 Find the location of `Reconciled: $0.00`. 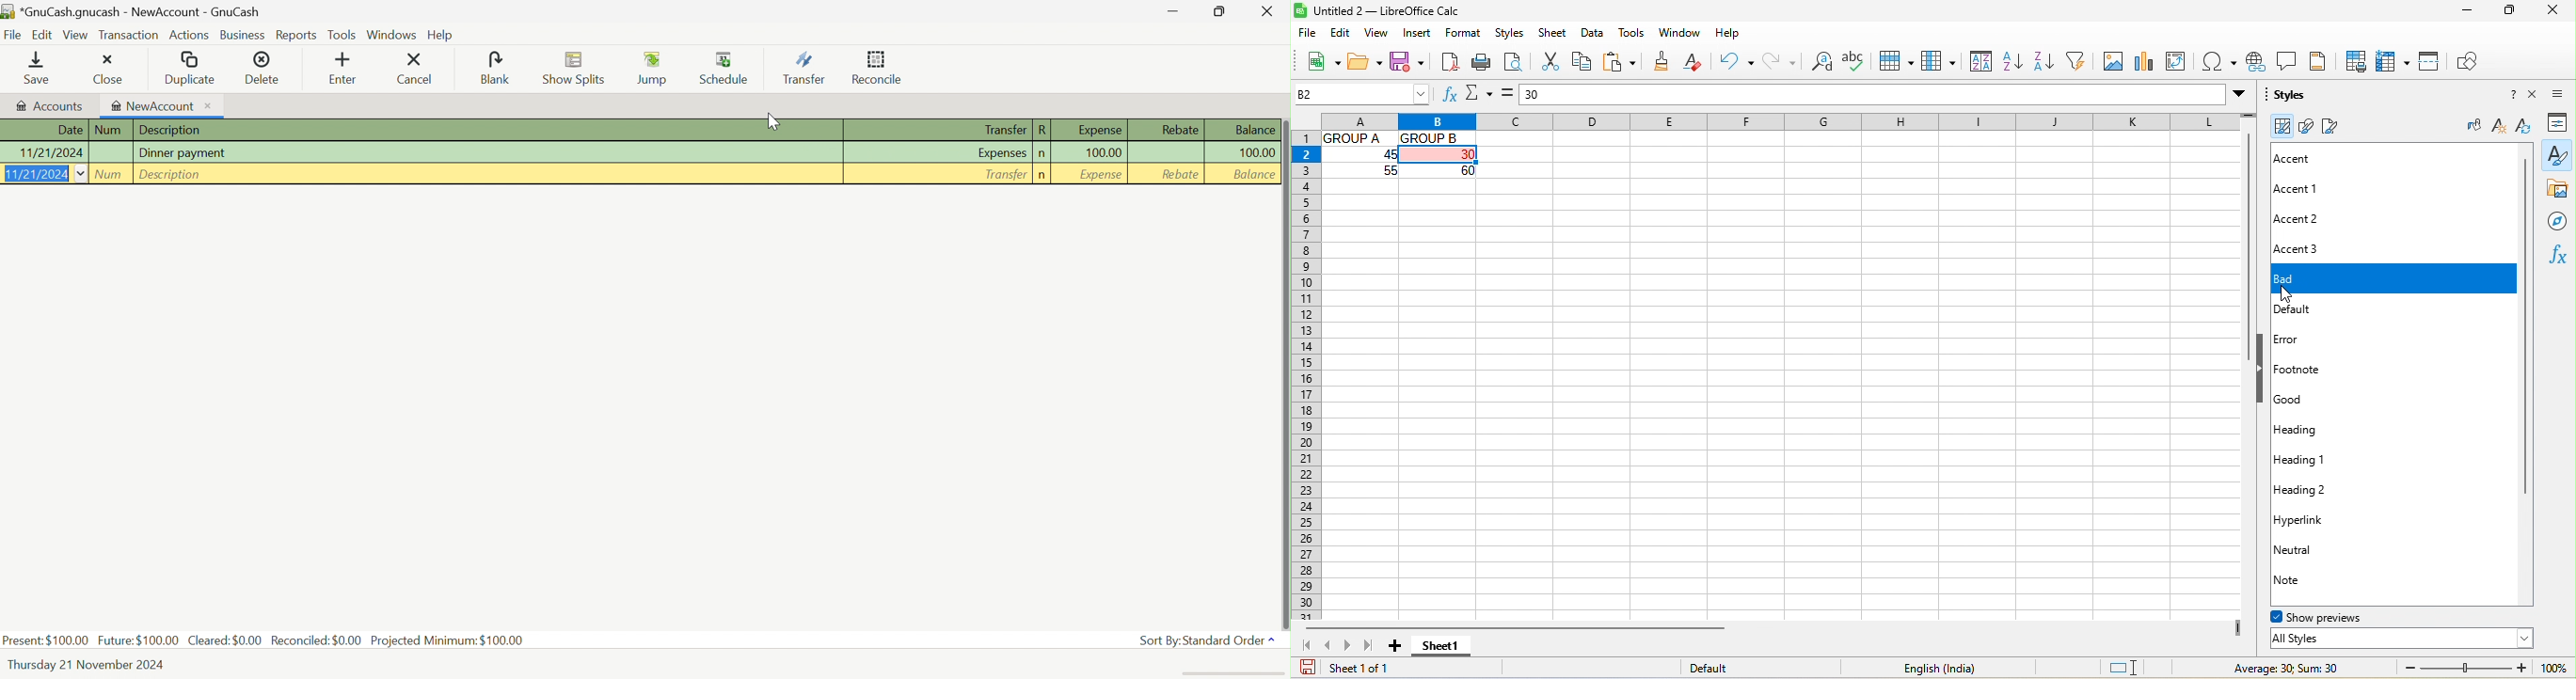

Reconciled: $0.00 is located at coordinates (315, 633).